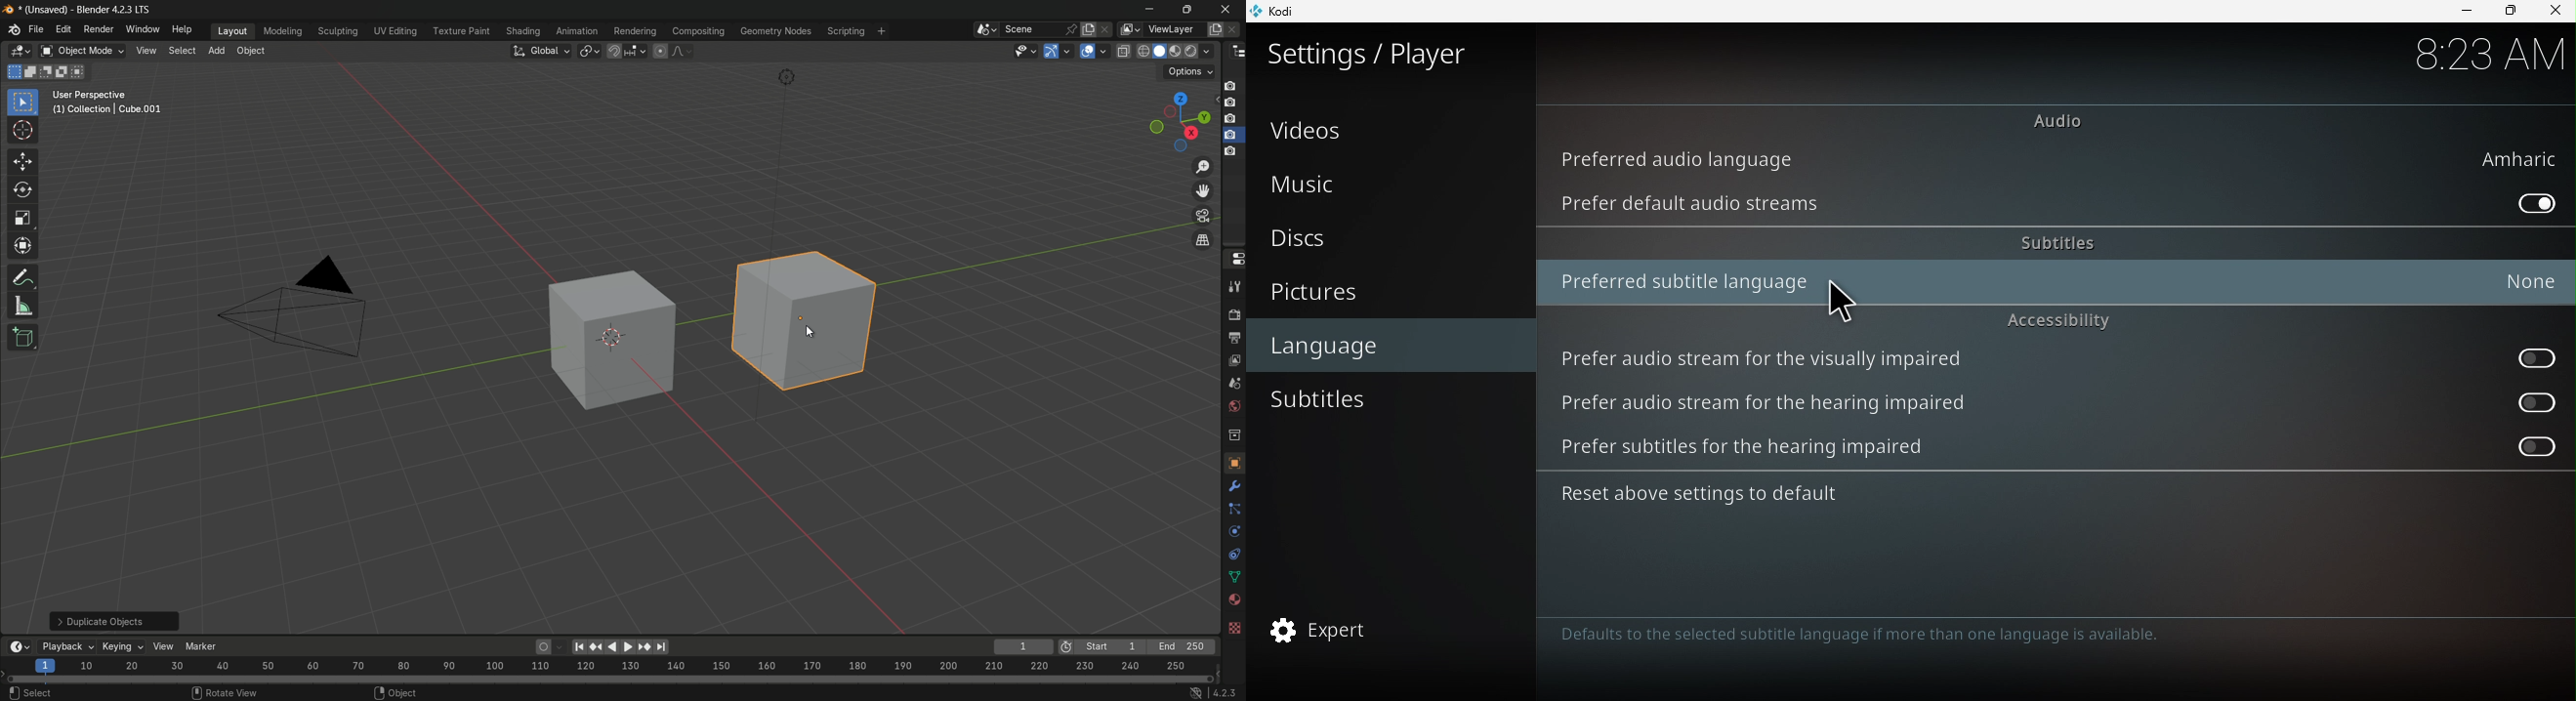 This screenshot has width=2576, height=728. What do you see at coordinates (1370, 54) in the screenshot?
I see `Settings/plater` at bounding box center [1370, 54].